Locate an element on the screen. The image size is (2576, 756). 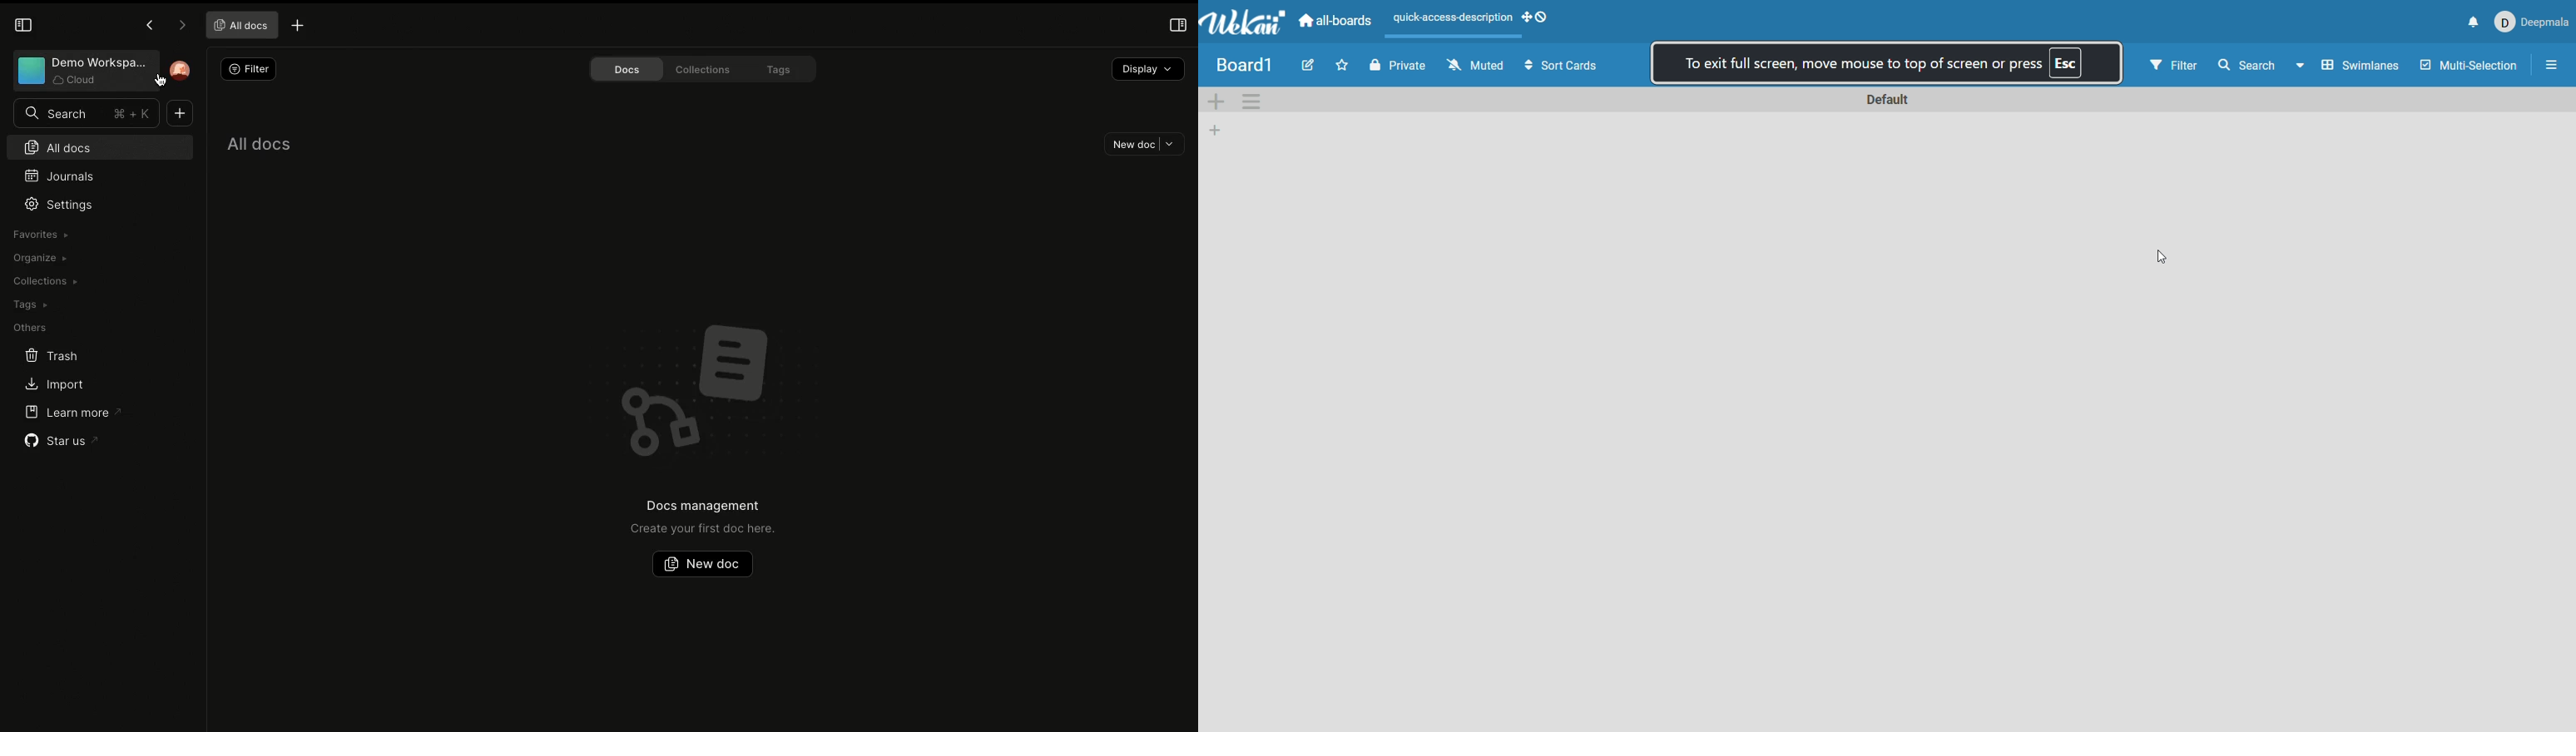
all boards is located at coordinates (1332, 24).